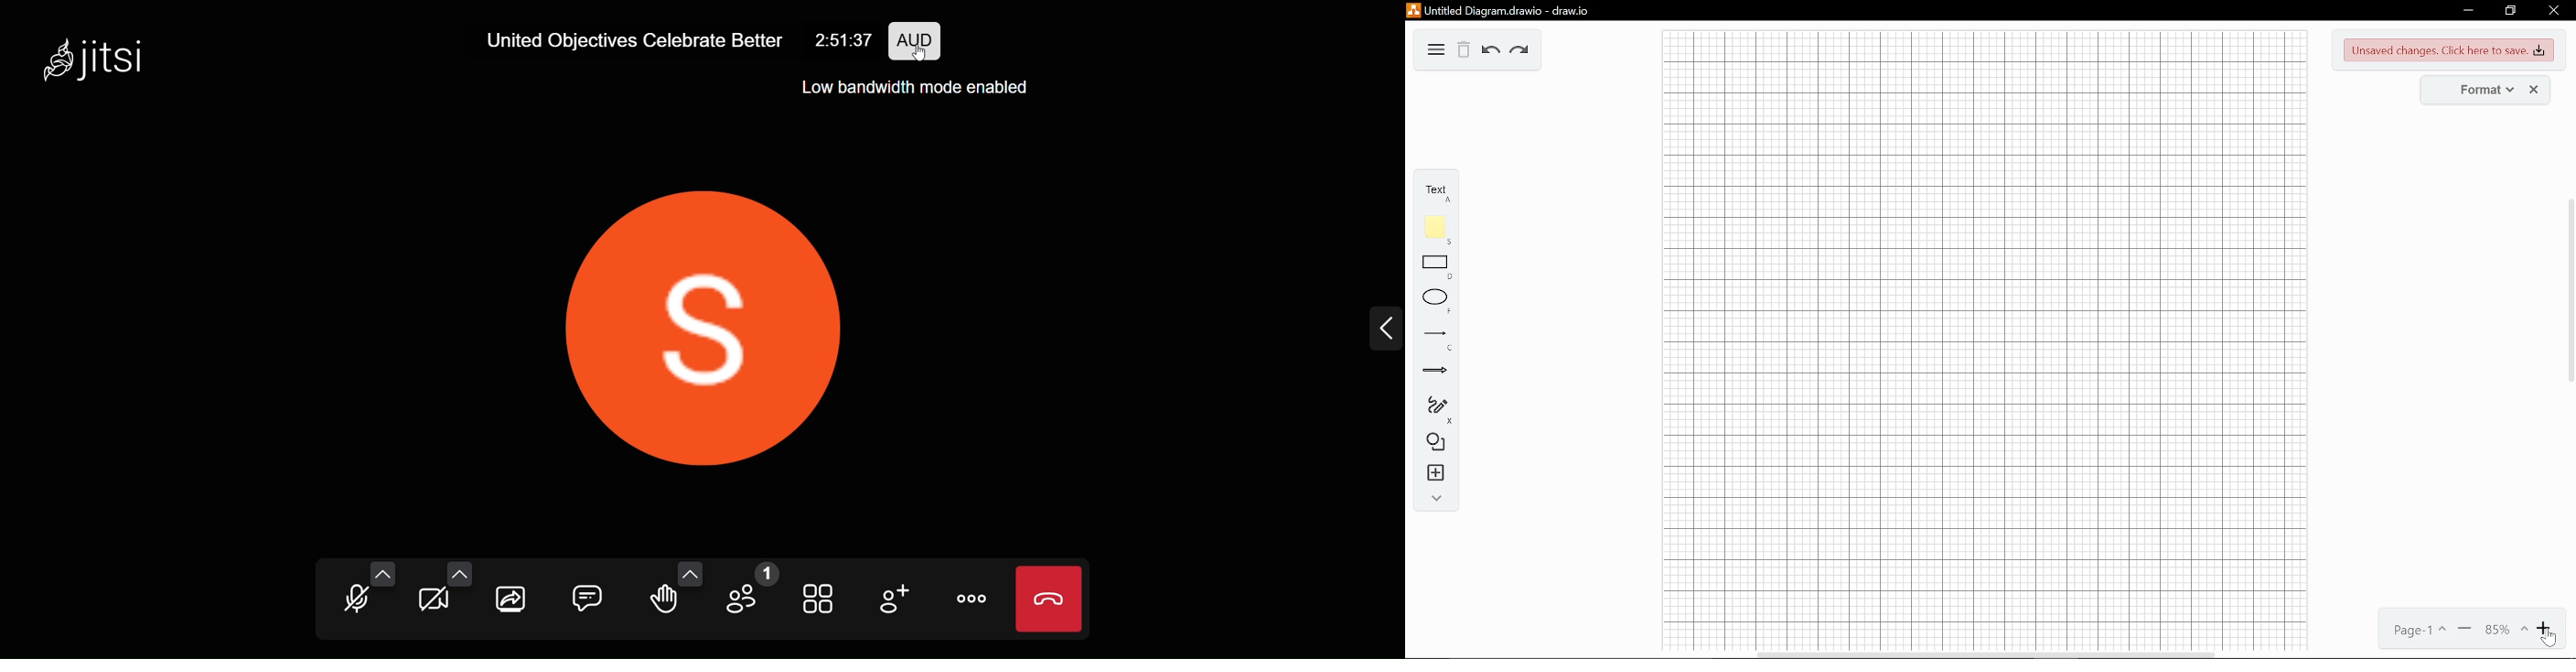 This screenshot has height=672, width=2576. I want to click on arrows, so click(1431, 372).